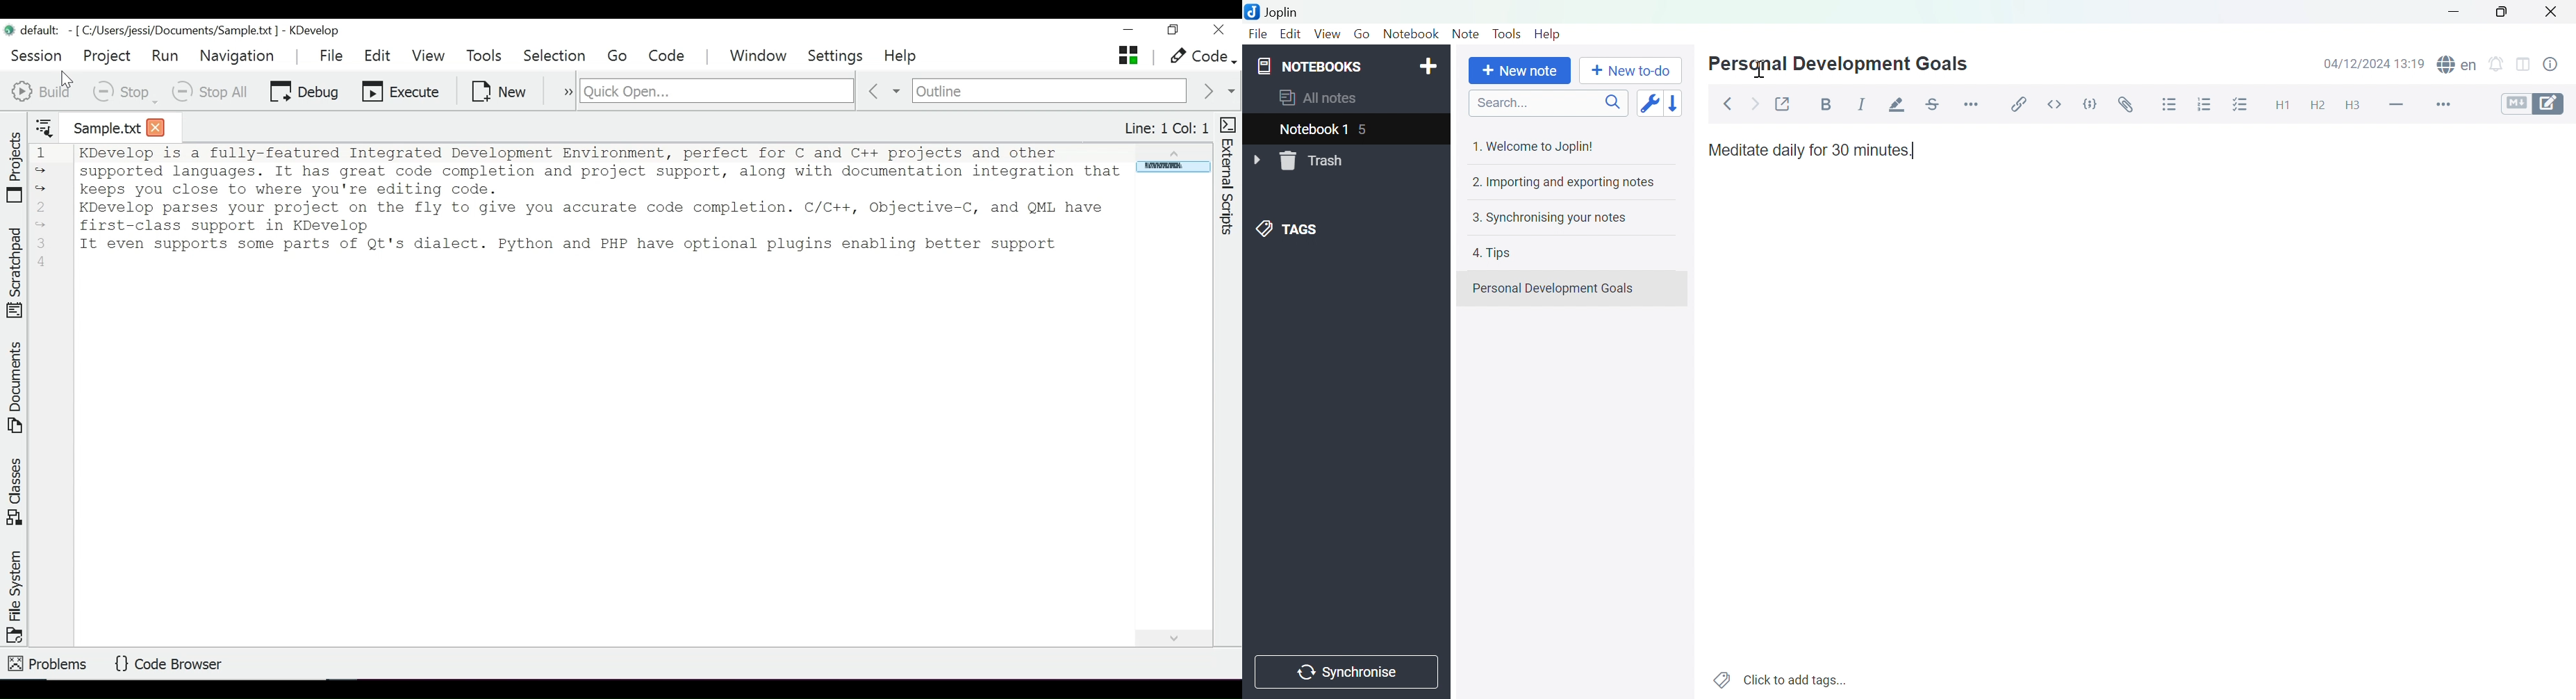  Describe the element at coordinates (2448, 104) in the screenshot. I see `More` at that location.